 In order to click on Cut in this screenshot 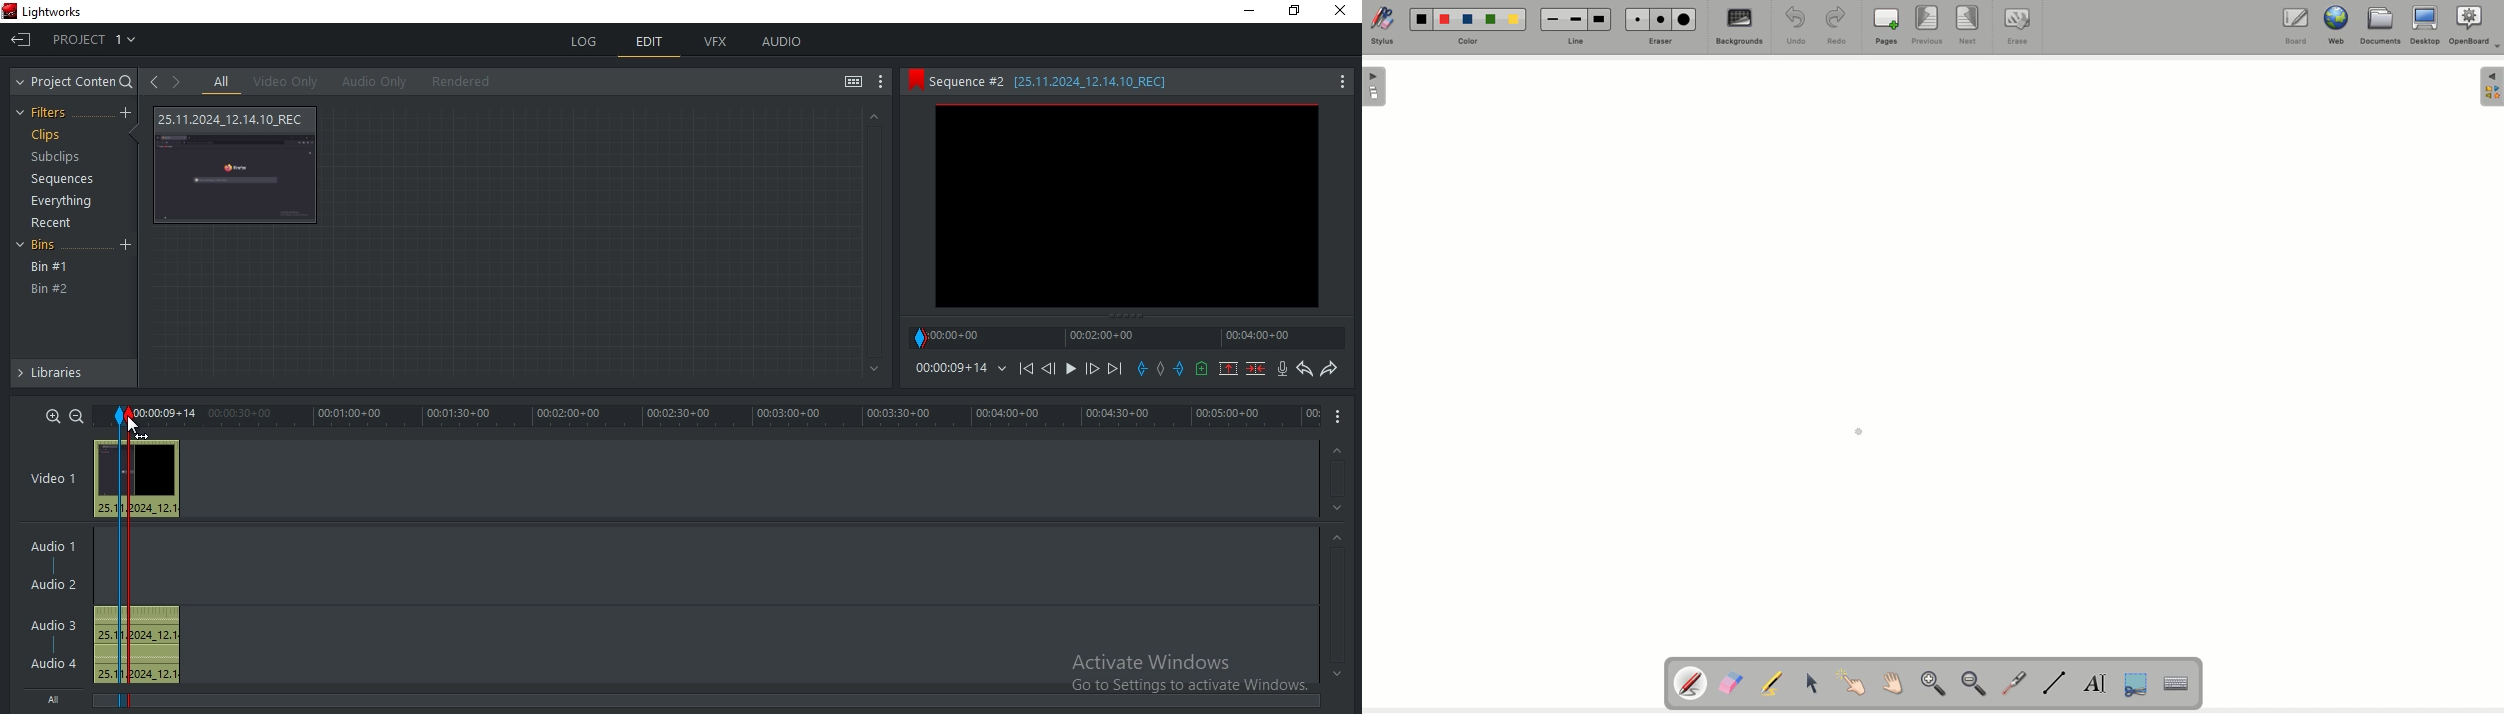, I will do `click(2136, 685)`.